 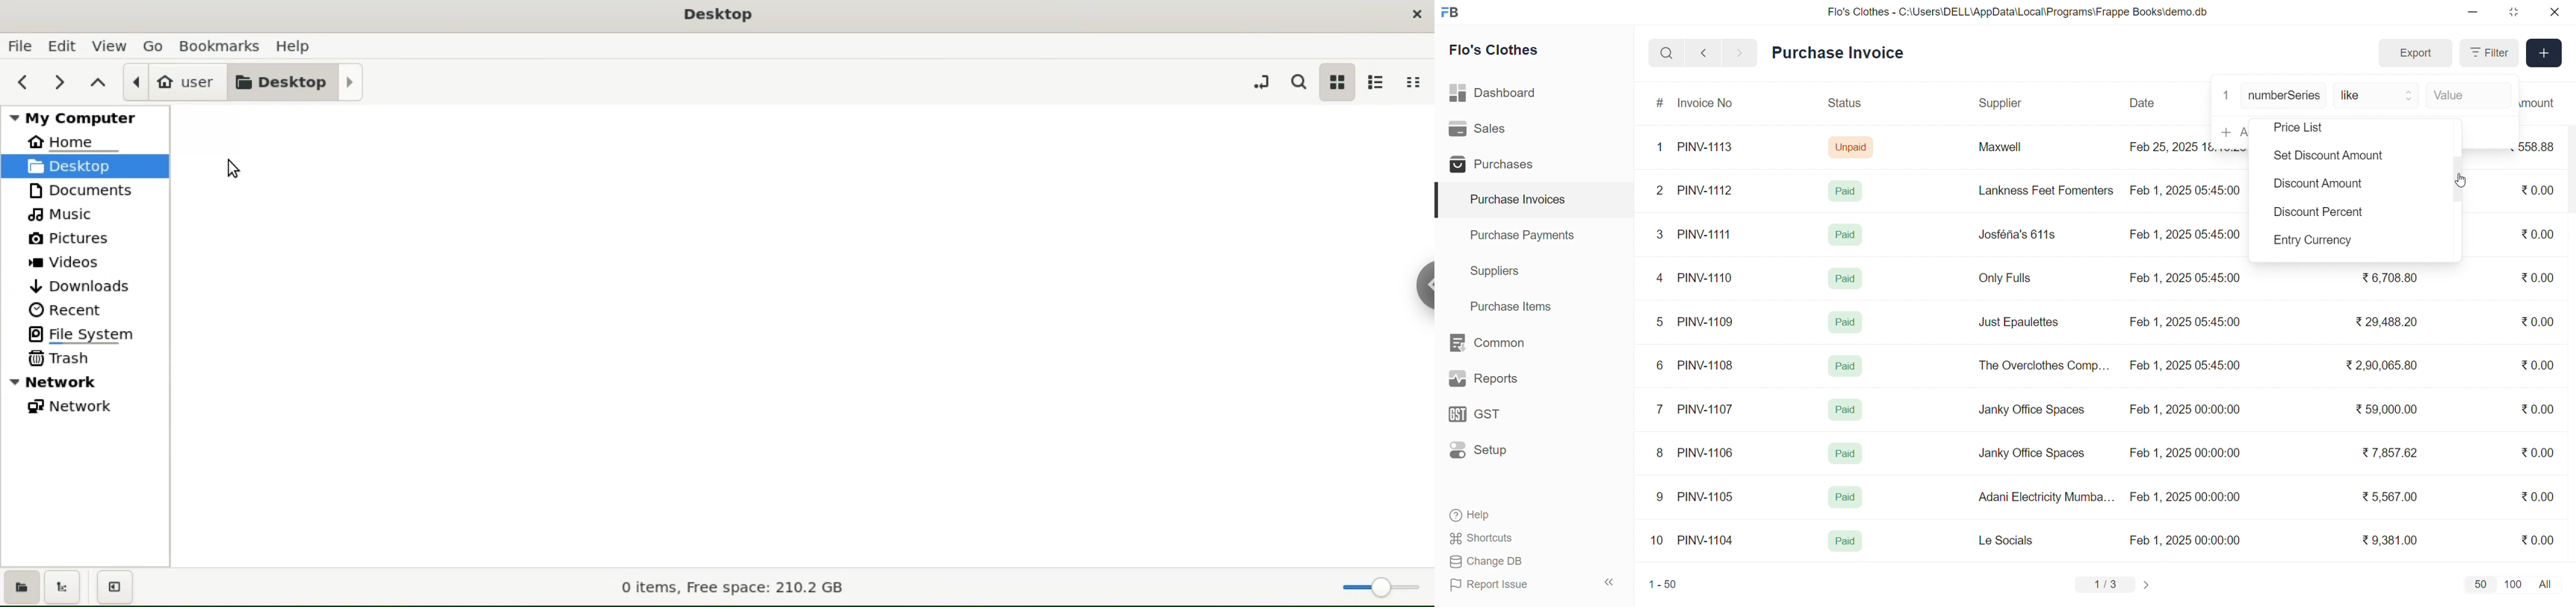 I want to click on Feb 1, 2025 00:00:00, so click(x=2184, y=411).